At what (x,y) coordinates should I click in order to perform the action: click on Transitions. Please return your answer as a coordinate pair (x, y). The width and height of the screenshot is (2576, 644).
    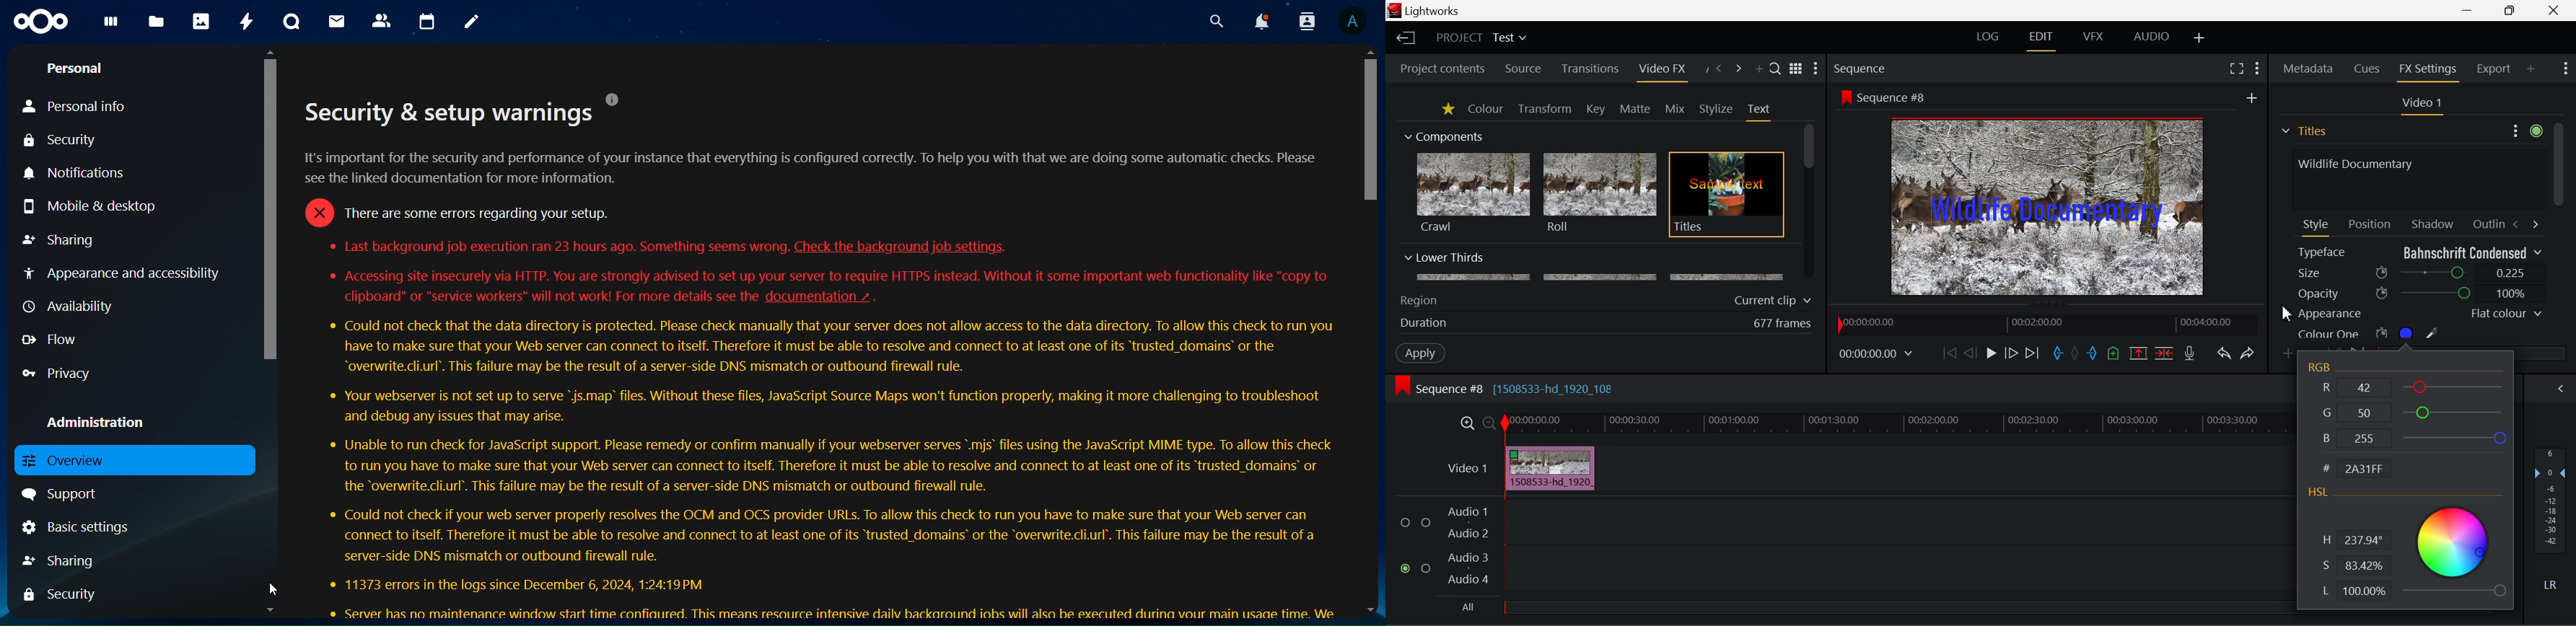
    Looking at the image, I should click on (1590, 69).